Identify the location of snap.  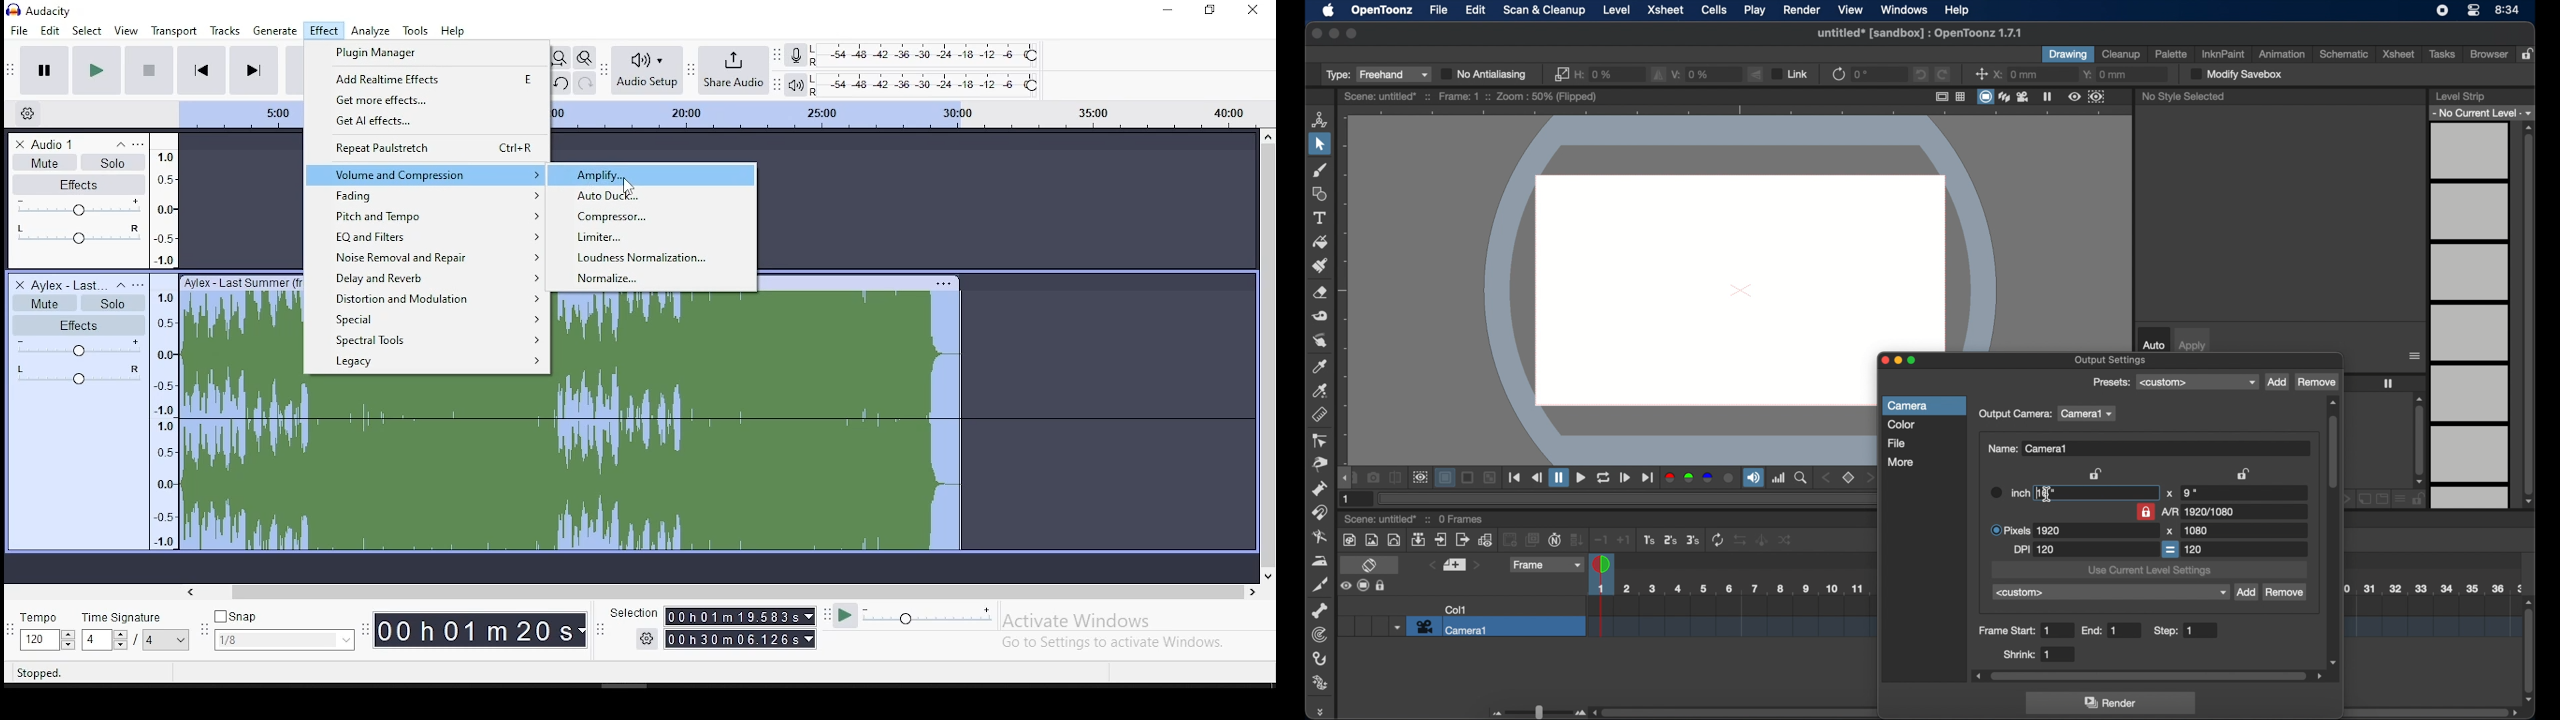
(286, 629).